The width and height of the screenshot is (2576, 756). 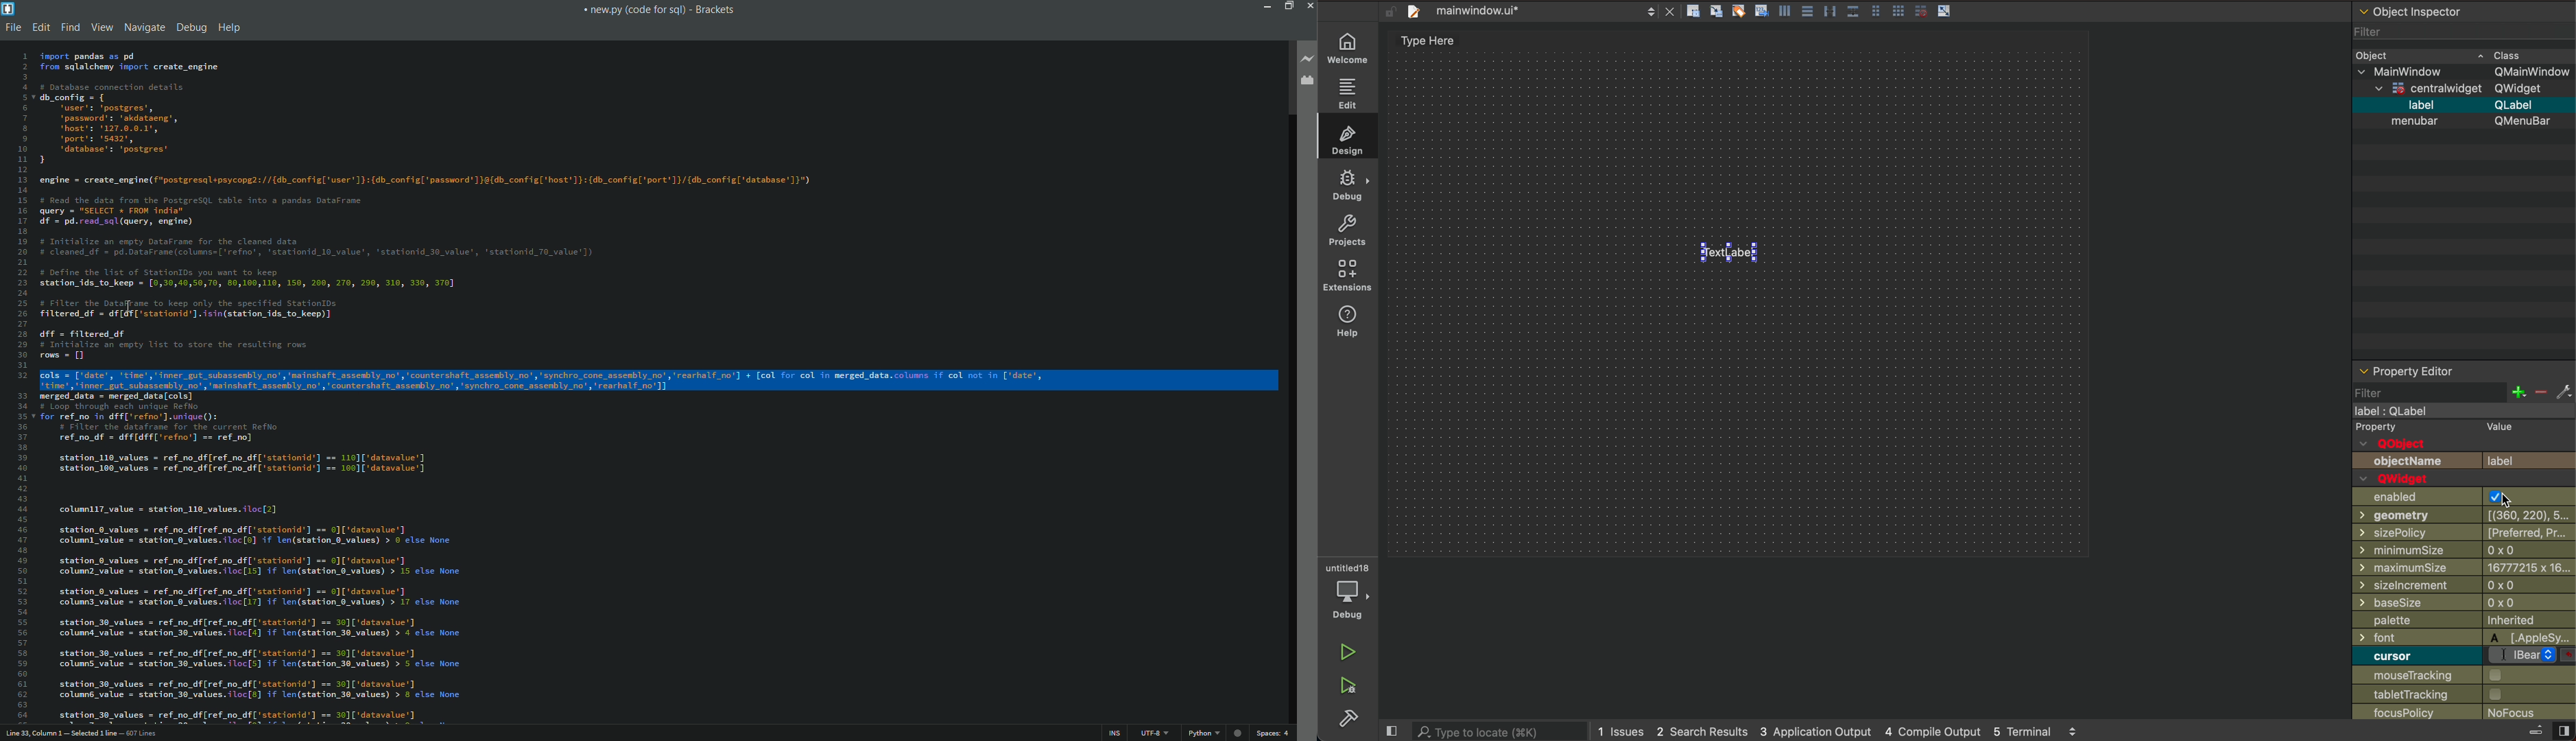 What do you see at coordinates (1347, 276) in the screenshot?
I see `extensions` at bounding box center [1347, 276].